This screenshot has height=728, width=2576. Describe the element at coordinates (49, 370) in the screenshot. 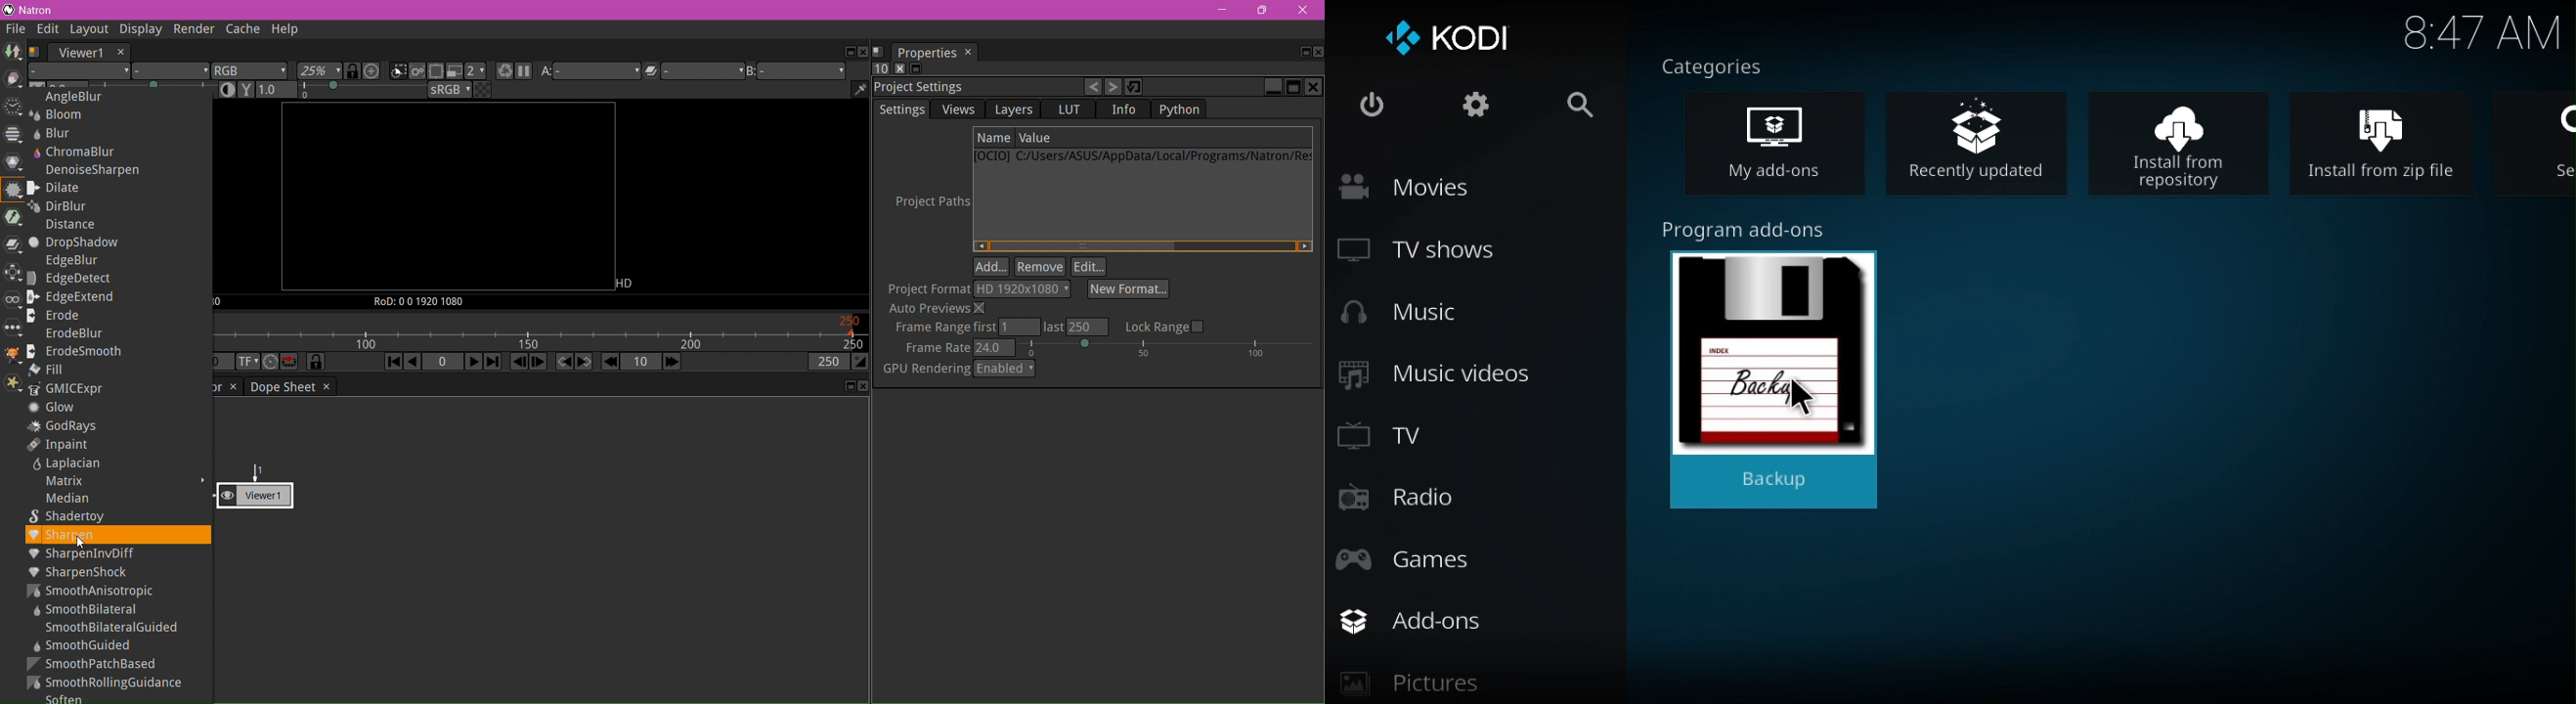

I see `Fill` at that location.